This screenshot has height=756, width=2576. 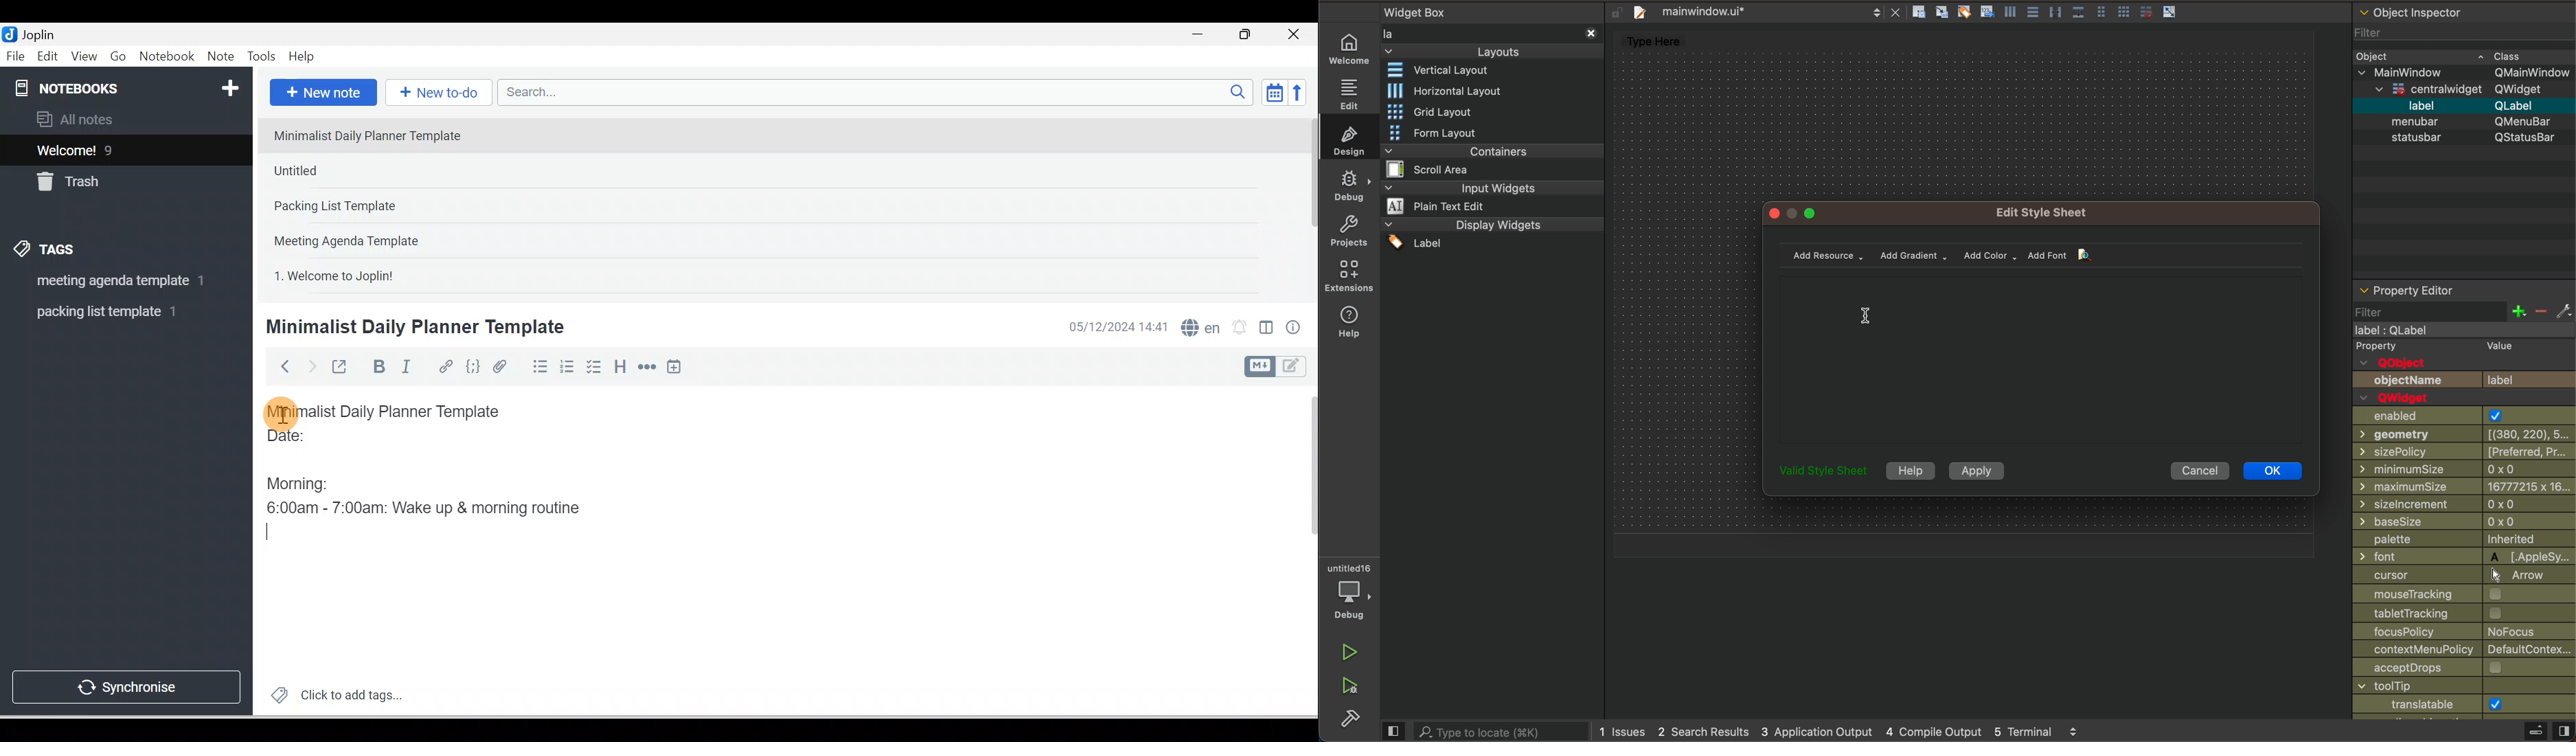 I want to click on cance, so click(x=2197, y=471).